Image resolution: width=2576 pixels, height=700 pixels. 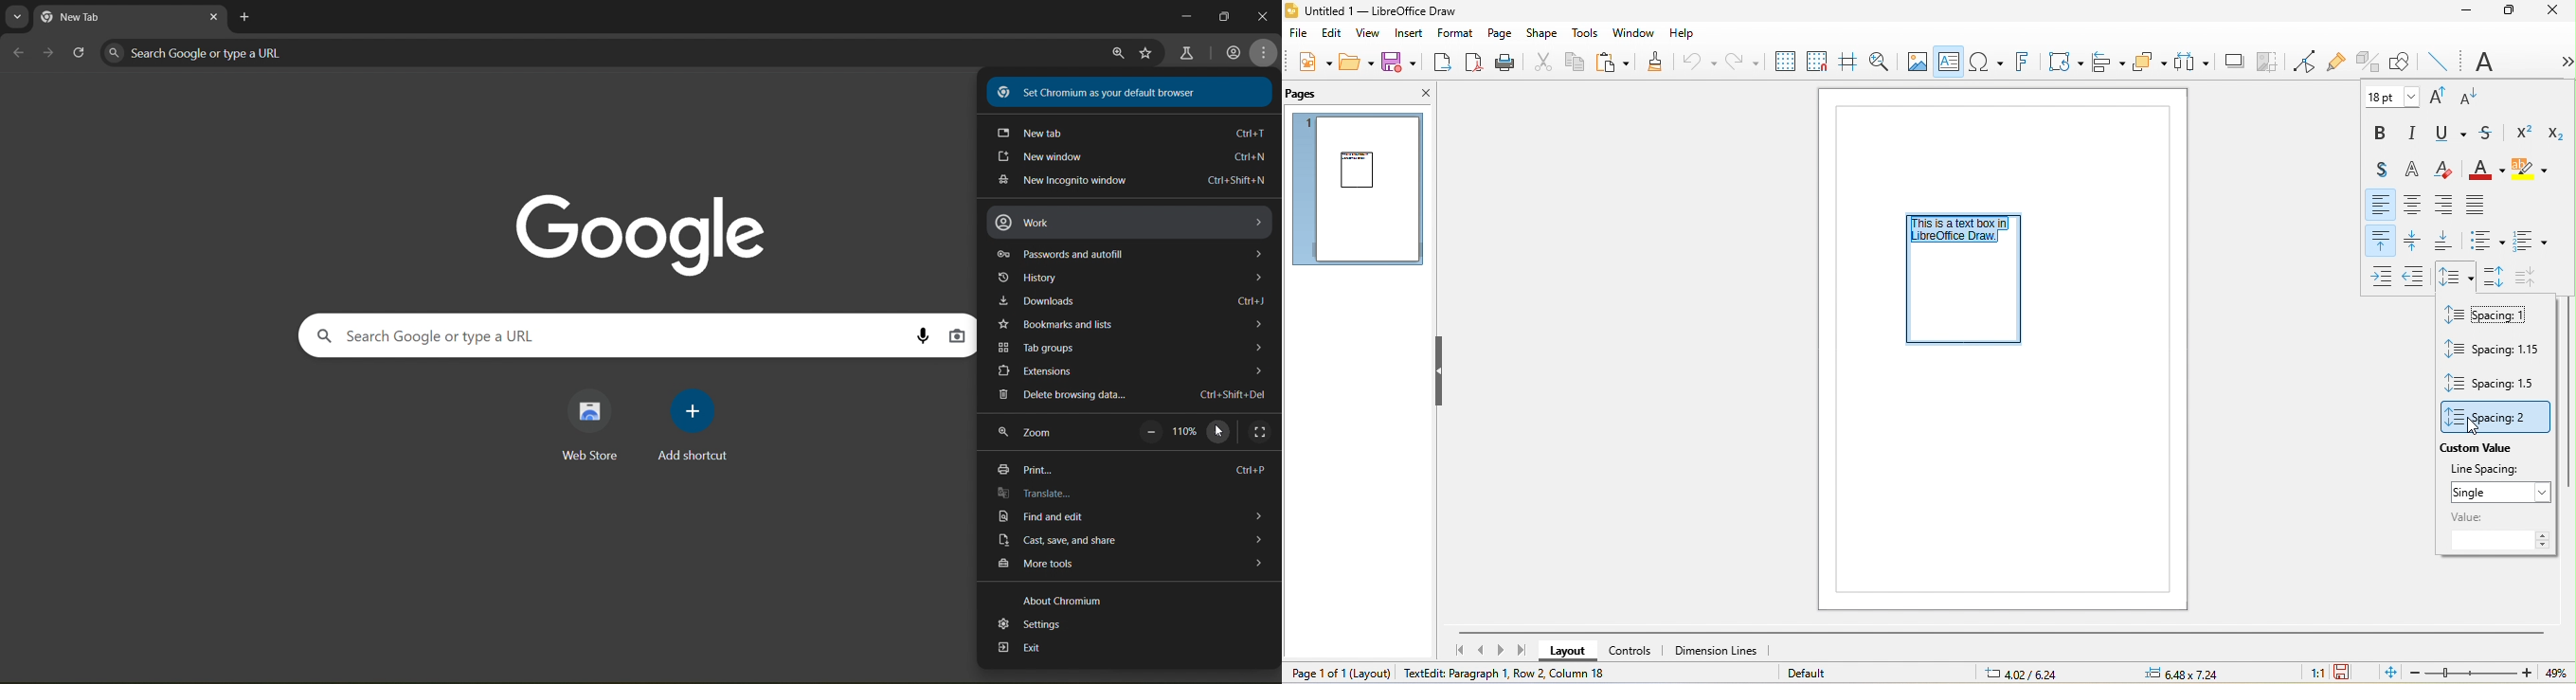 What do you see at coordinates (49, 53) in the screenshot?
I see `go forward one page` at bounding box center [49, 53].